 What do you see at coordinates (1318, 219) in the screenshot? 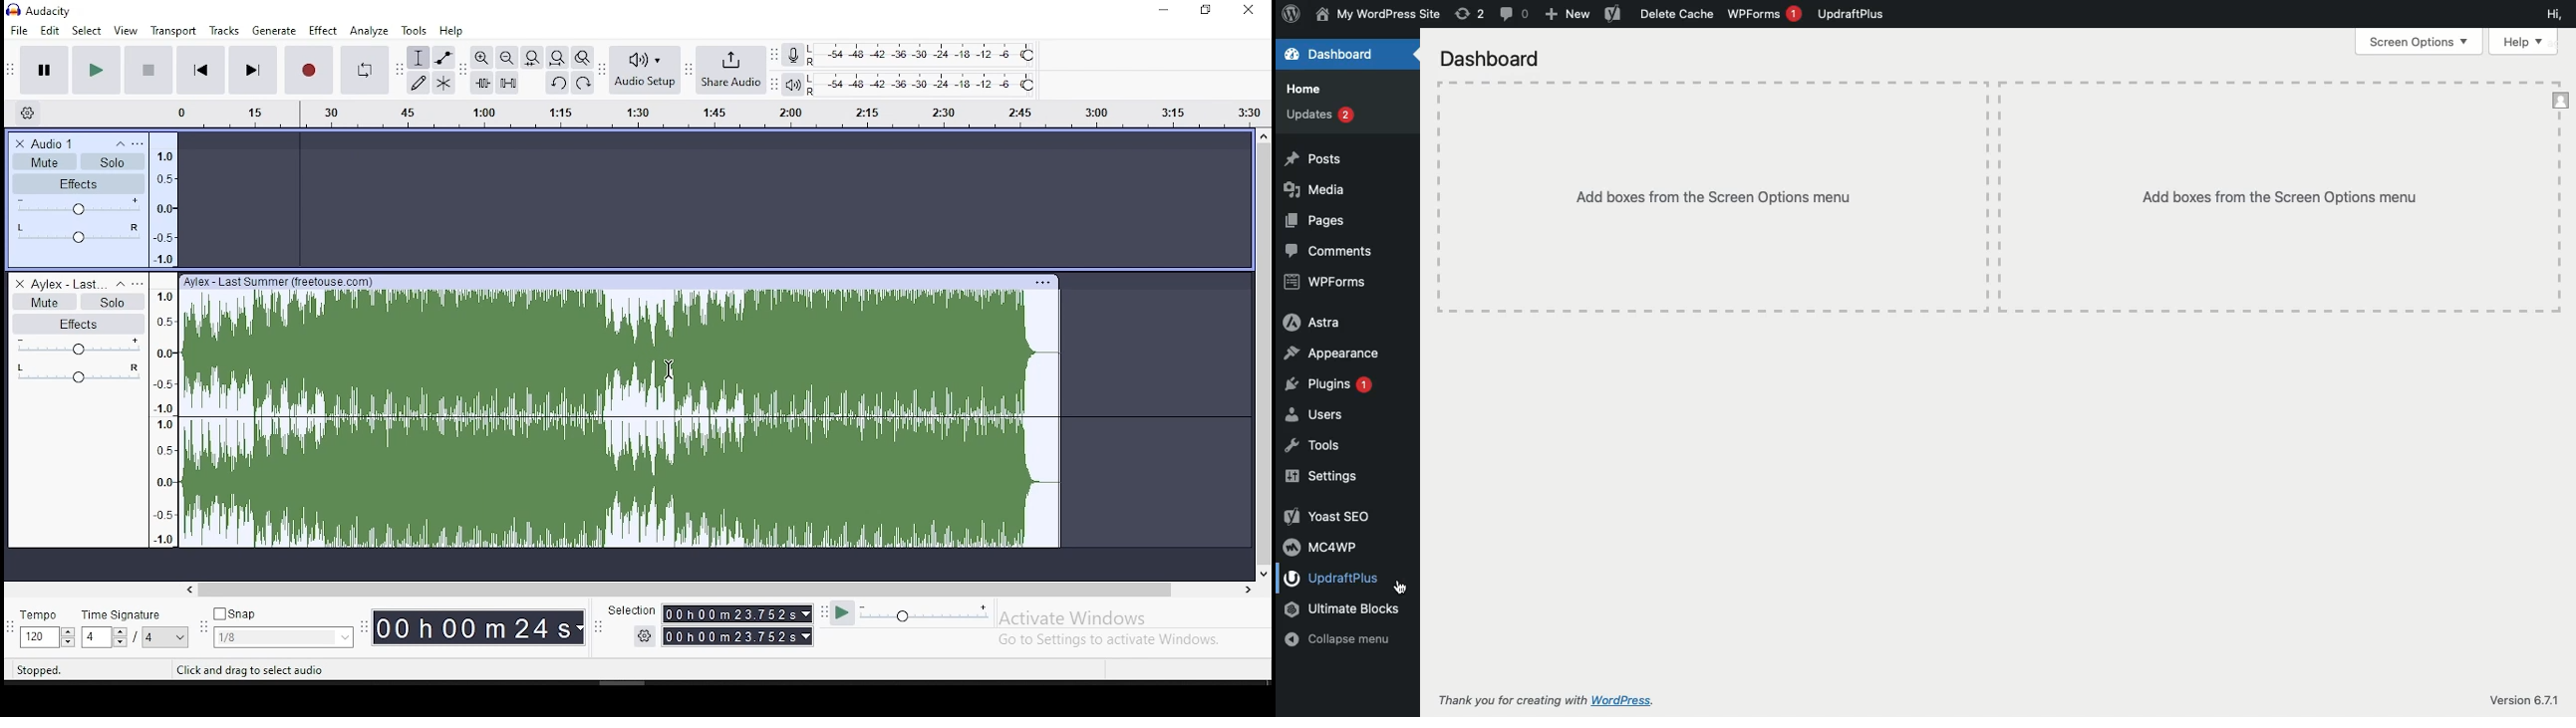
I see `Pages` at bounding box center [1318, 219].